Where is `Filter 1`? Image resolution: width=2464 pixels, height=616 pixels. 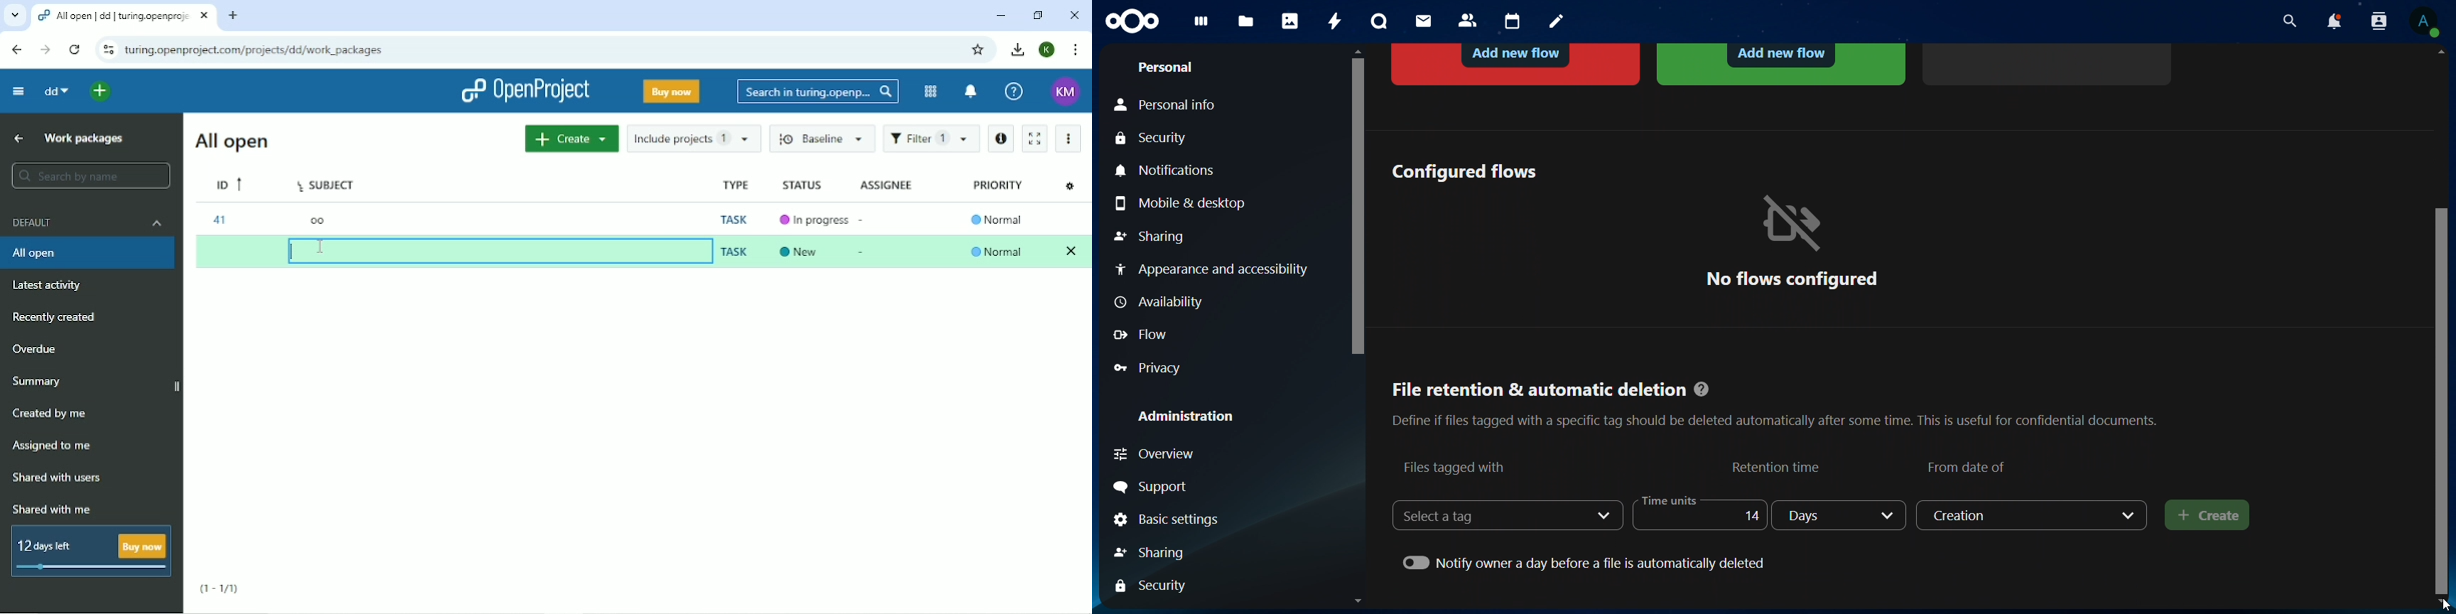
Filter 1 is located at coordinates (931, 139).